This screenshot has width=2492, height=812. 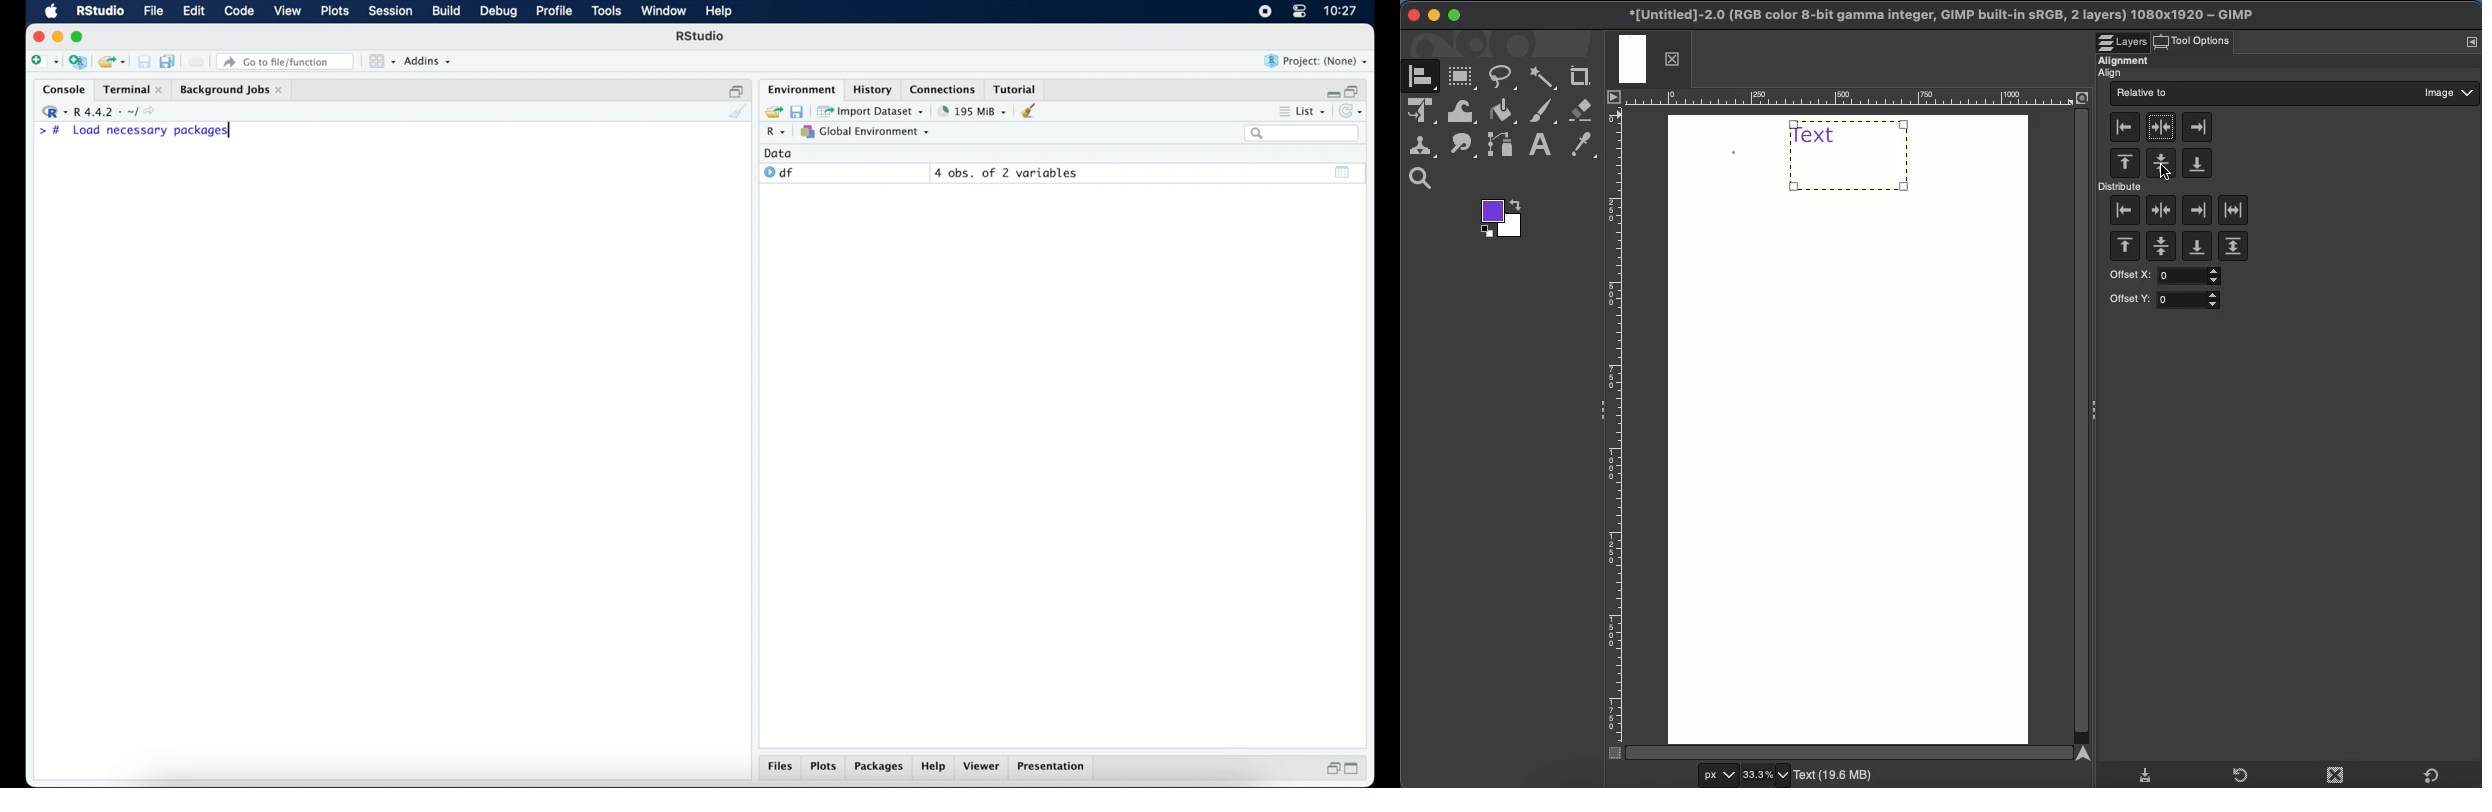 What do you see at coordinates (2124, 36) in the screenshot?
I see `Layers` at bounding box center [2124, 36].